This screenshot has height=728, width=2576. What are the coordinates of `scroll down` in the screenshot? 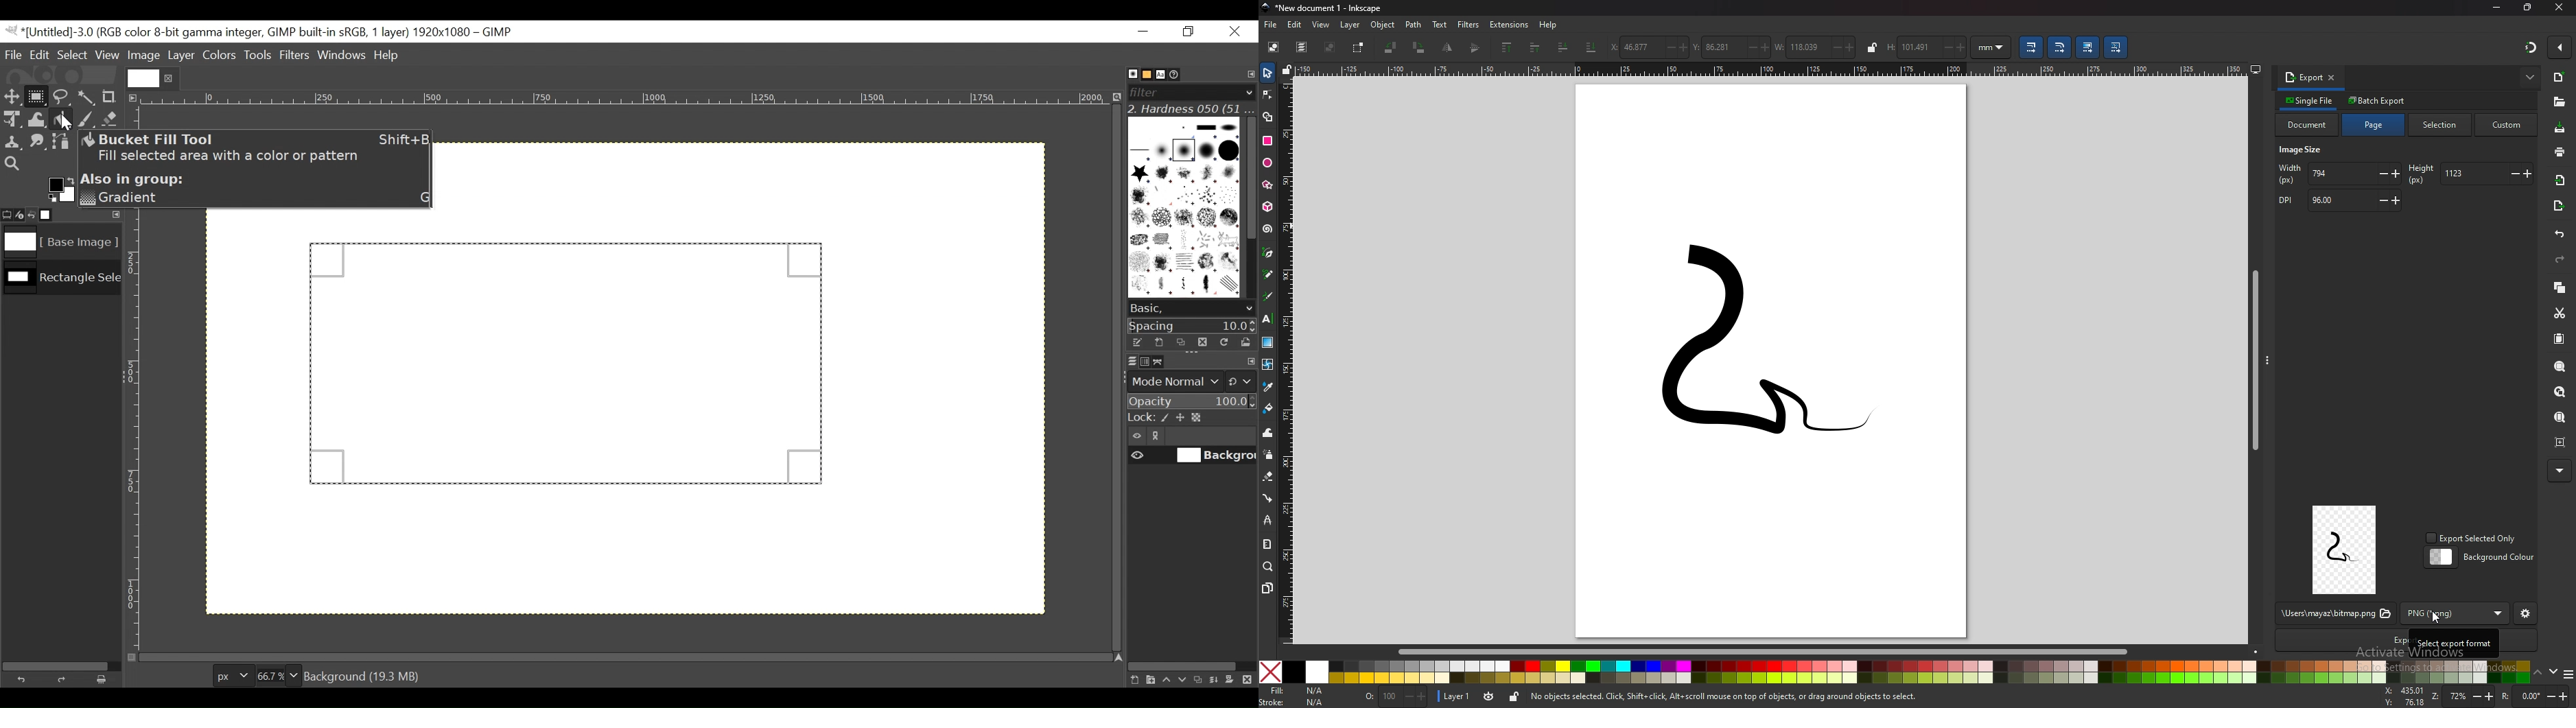 It's located at (1249, 309).